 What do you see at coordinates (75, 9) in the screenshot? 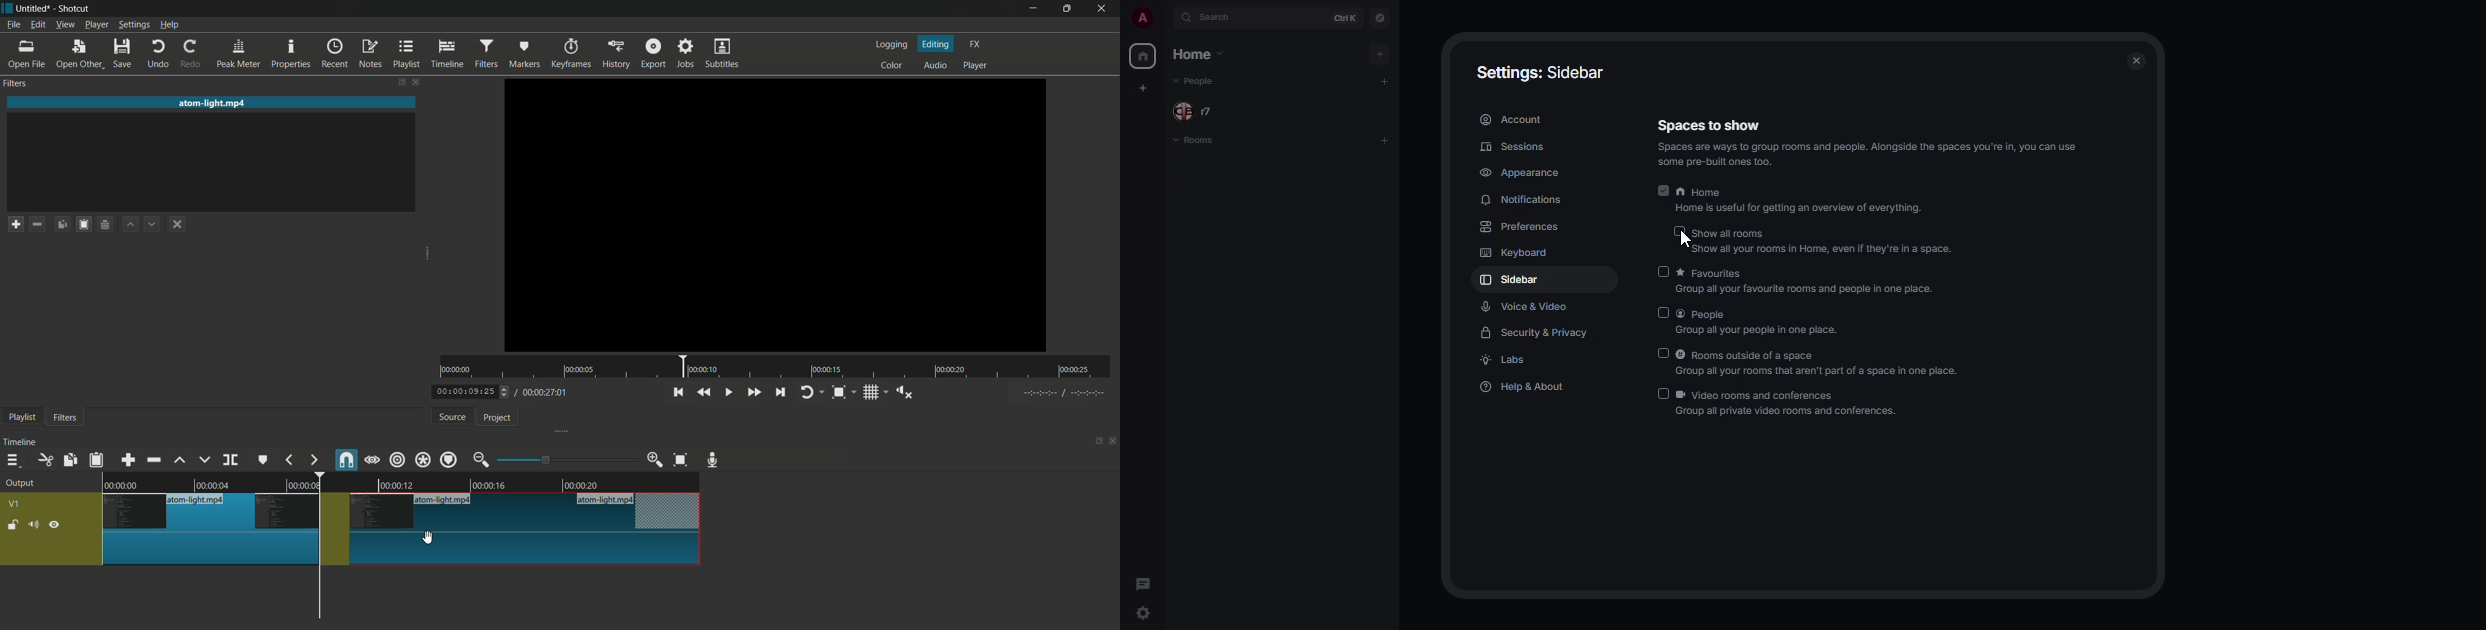
I see `app name` at bounding box center [75, 9].